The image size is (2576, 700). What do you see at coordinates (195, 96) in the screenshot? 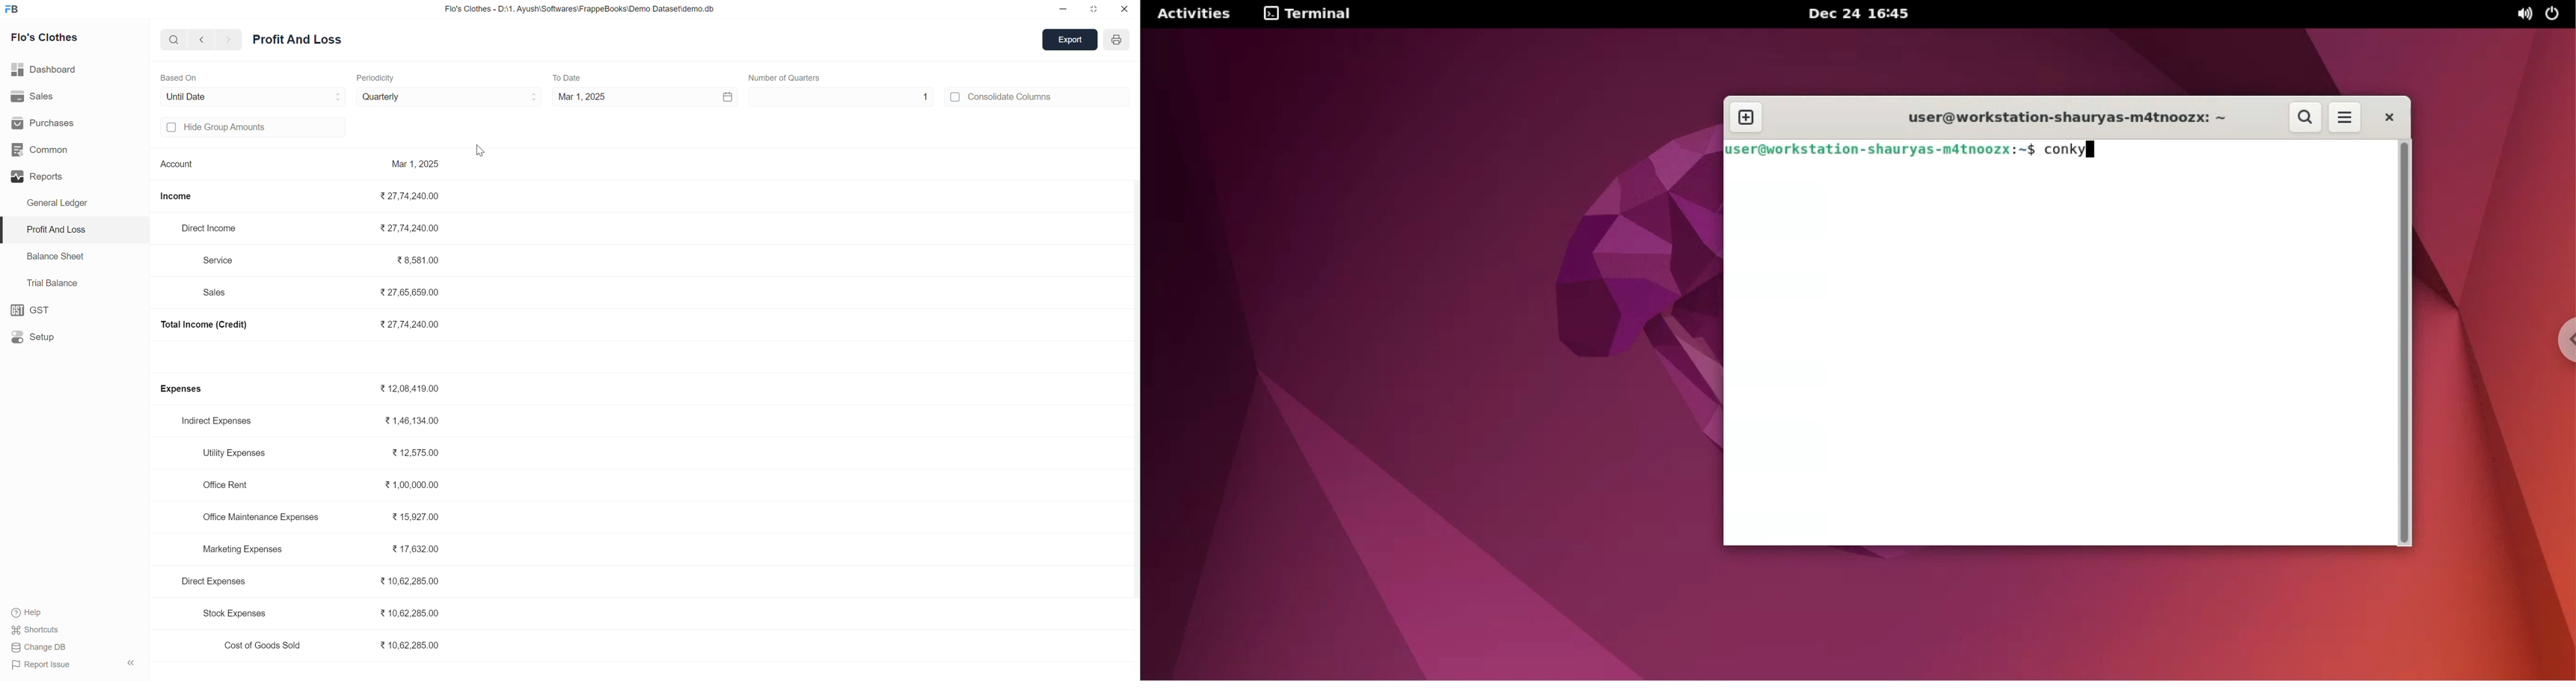
I see `Until Date` at bounding box center [195, 96].